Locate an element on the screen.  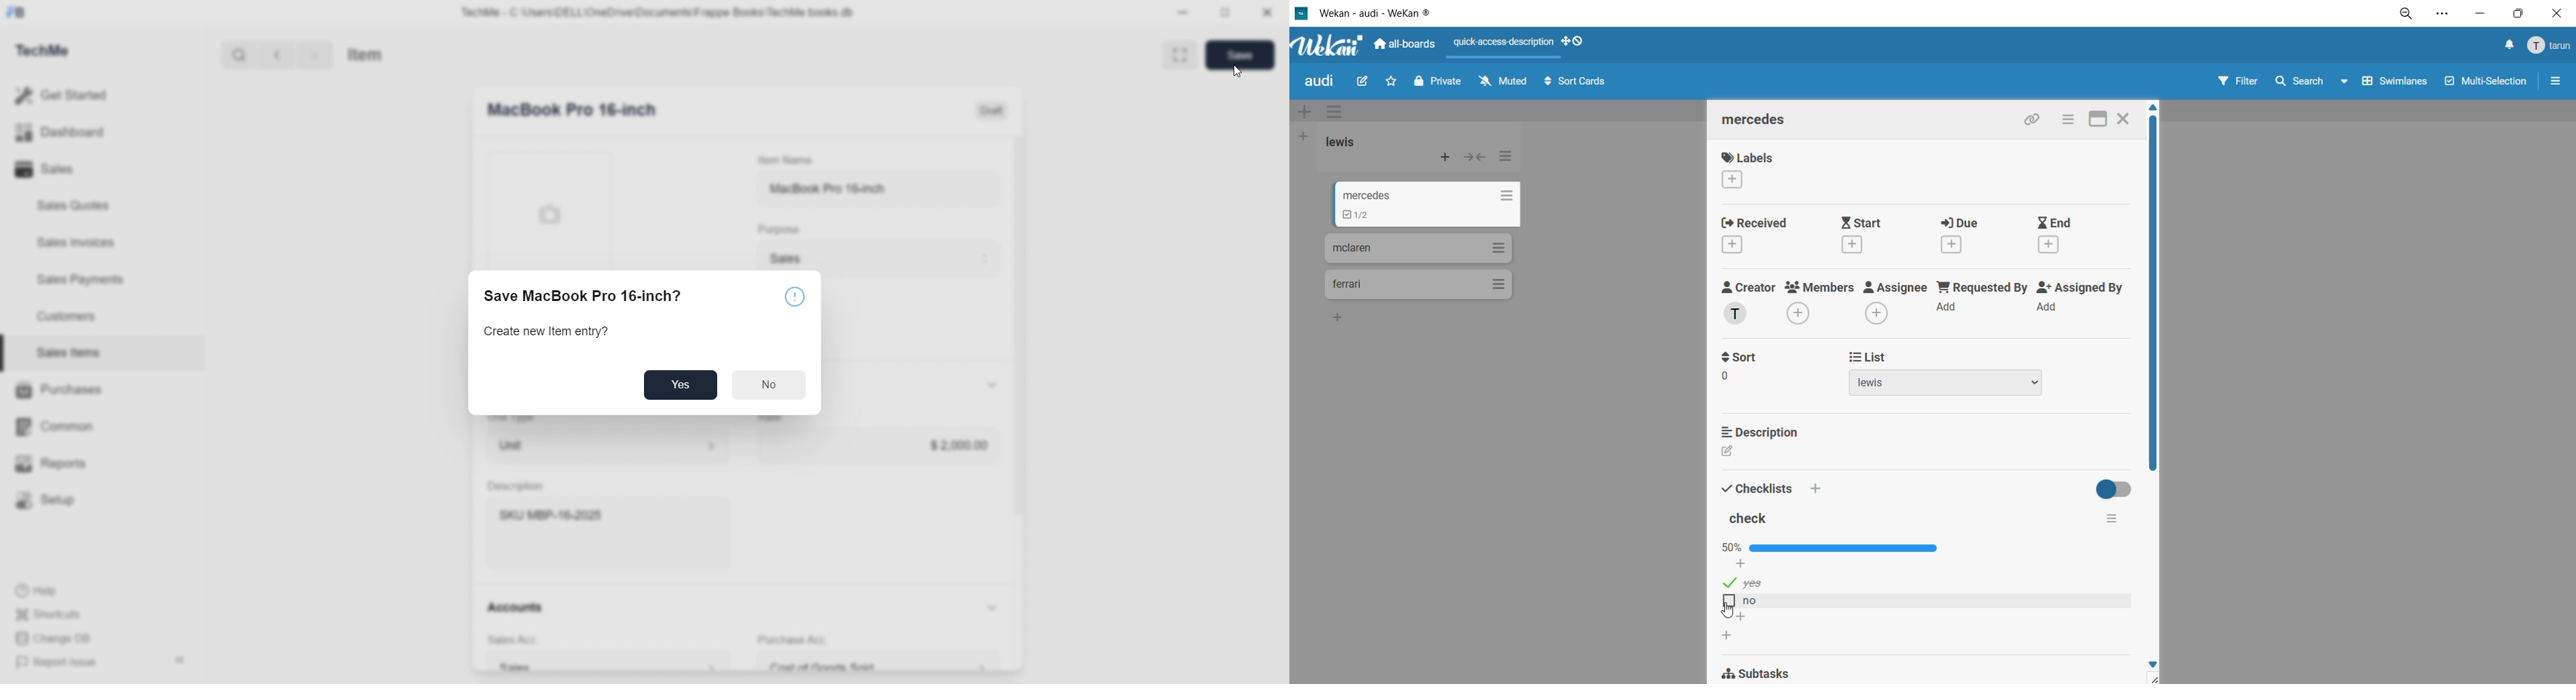
collapse is located at coordinates (1474, 160).